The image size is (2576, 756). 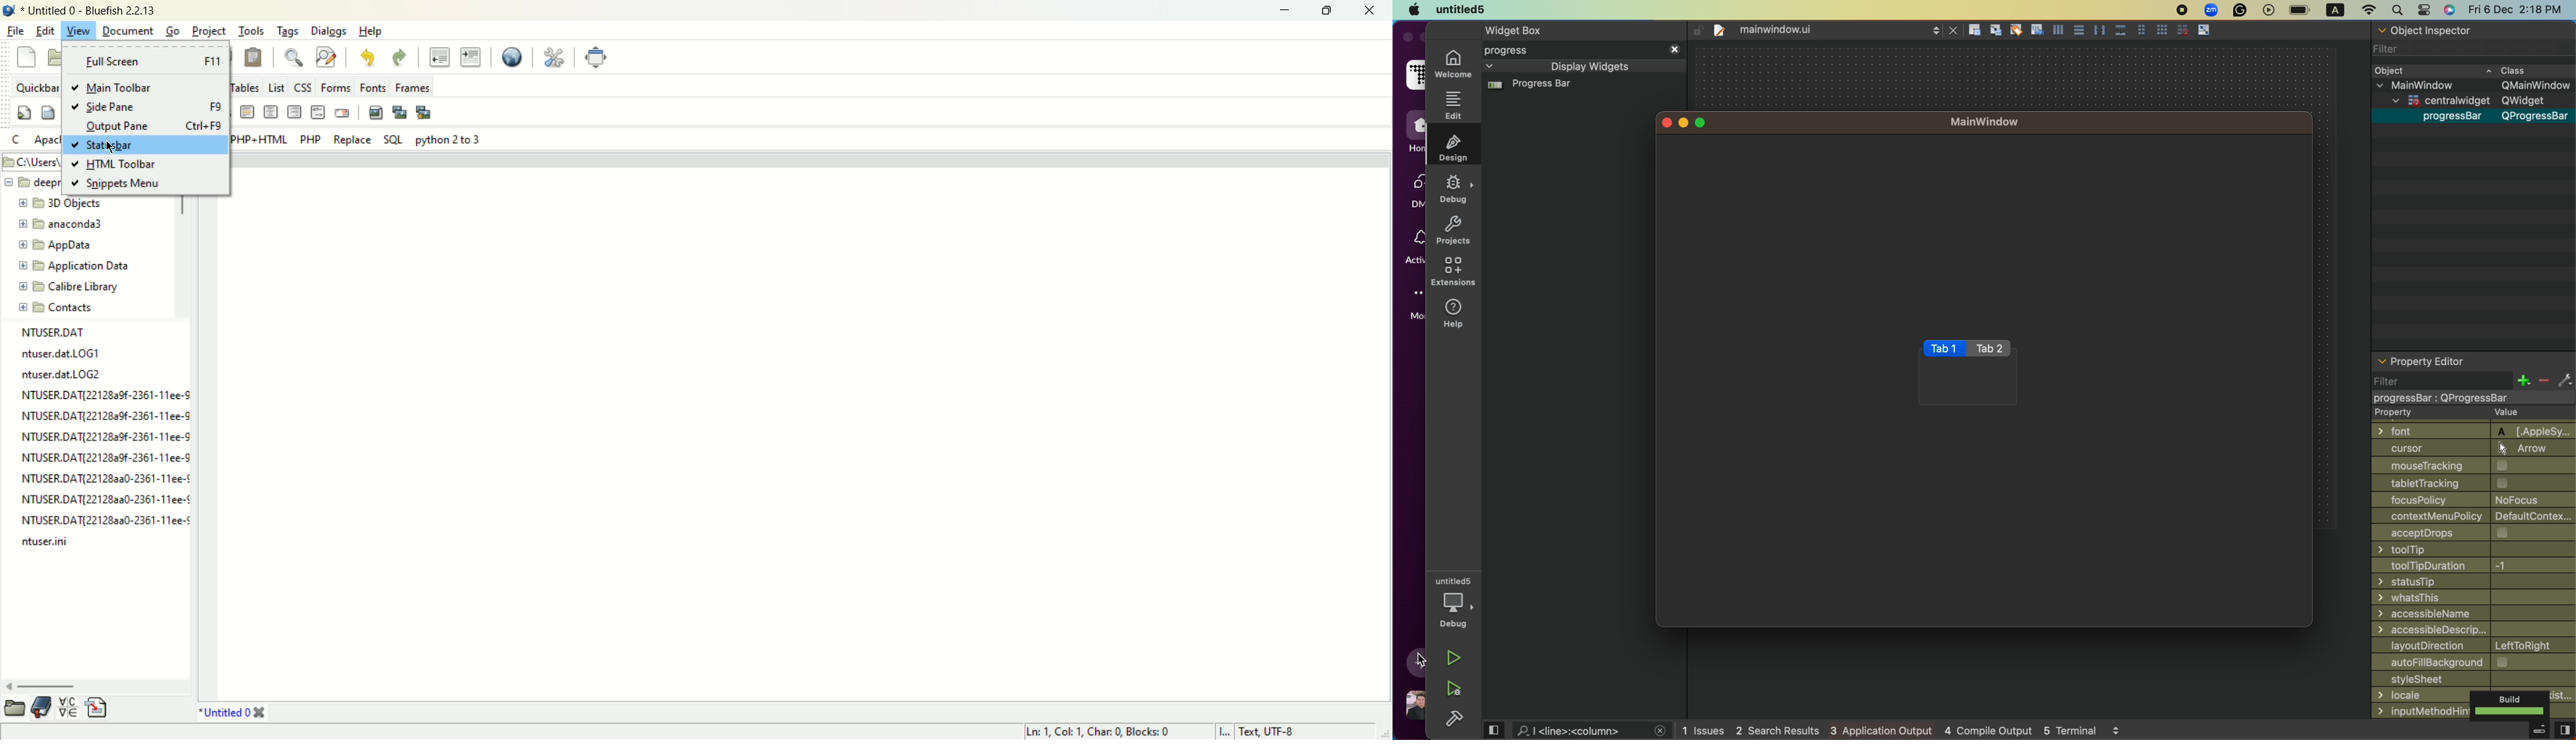 I want to click on tab1, so click(x=1944, y=349).